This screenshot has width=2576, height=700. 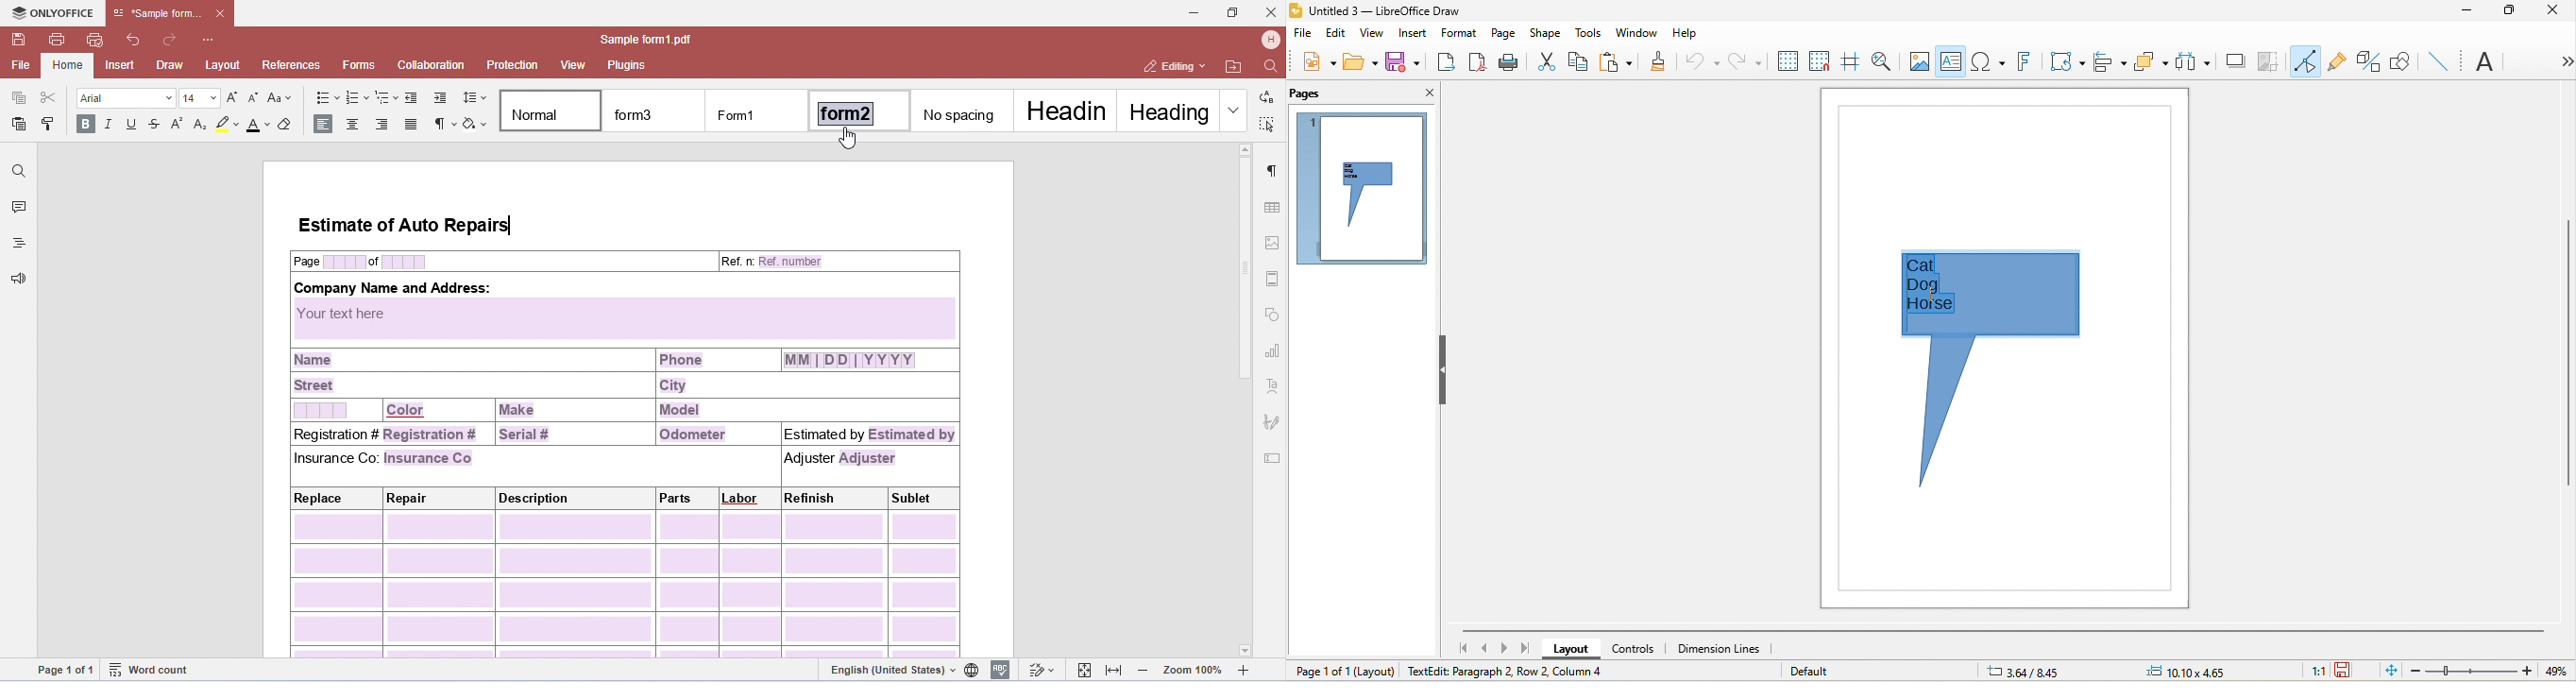 I want to click on align object, so click(x=2108, y=60).